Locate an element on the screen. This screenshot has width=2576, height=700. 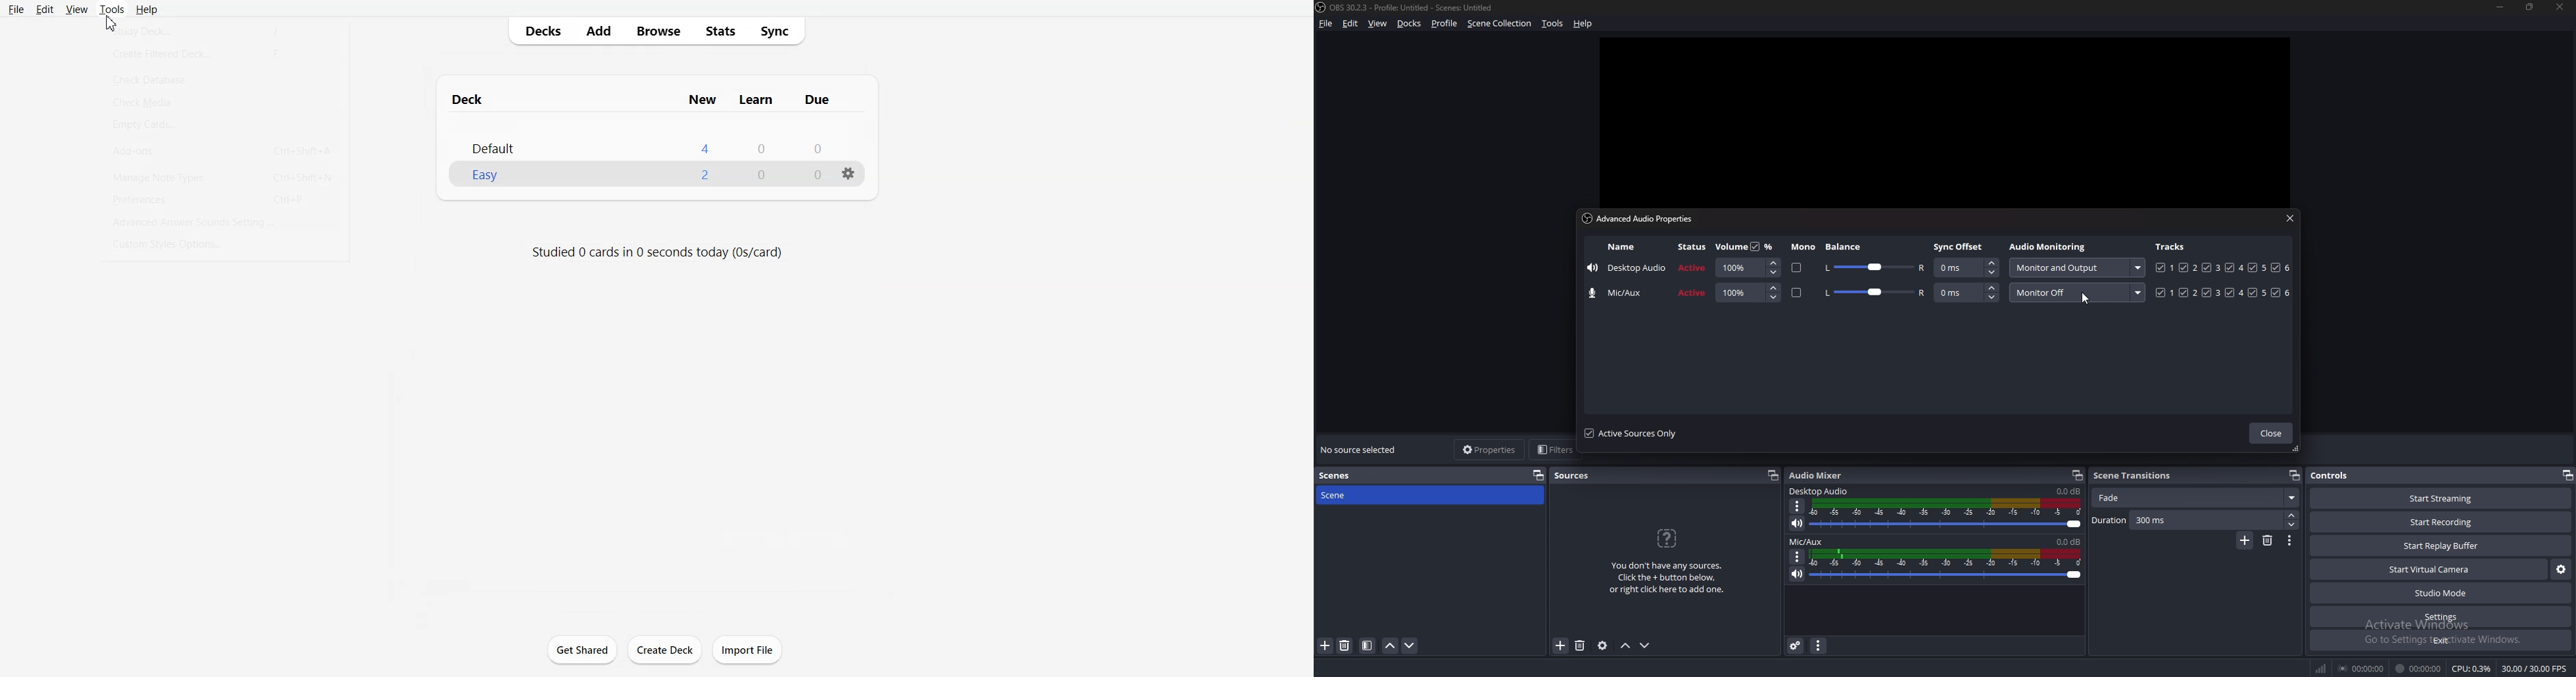
source properties is located at coordinates (1604, 645).